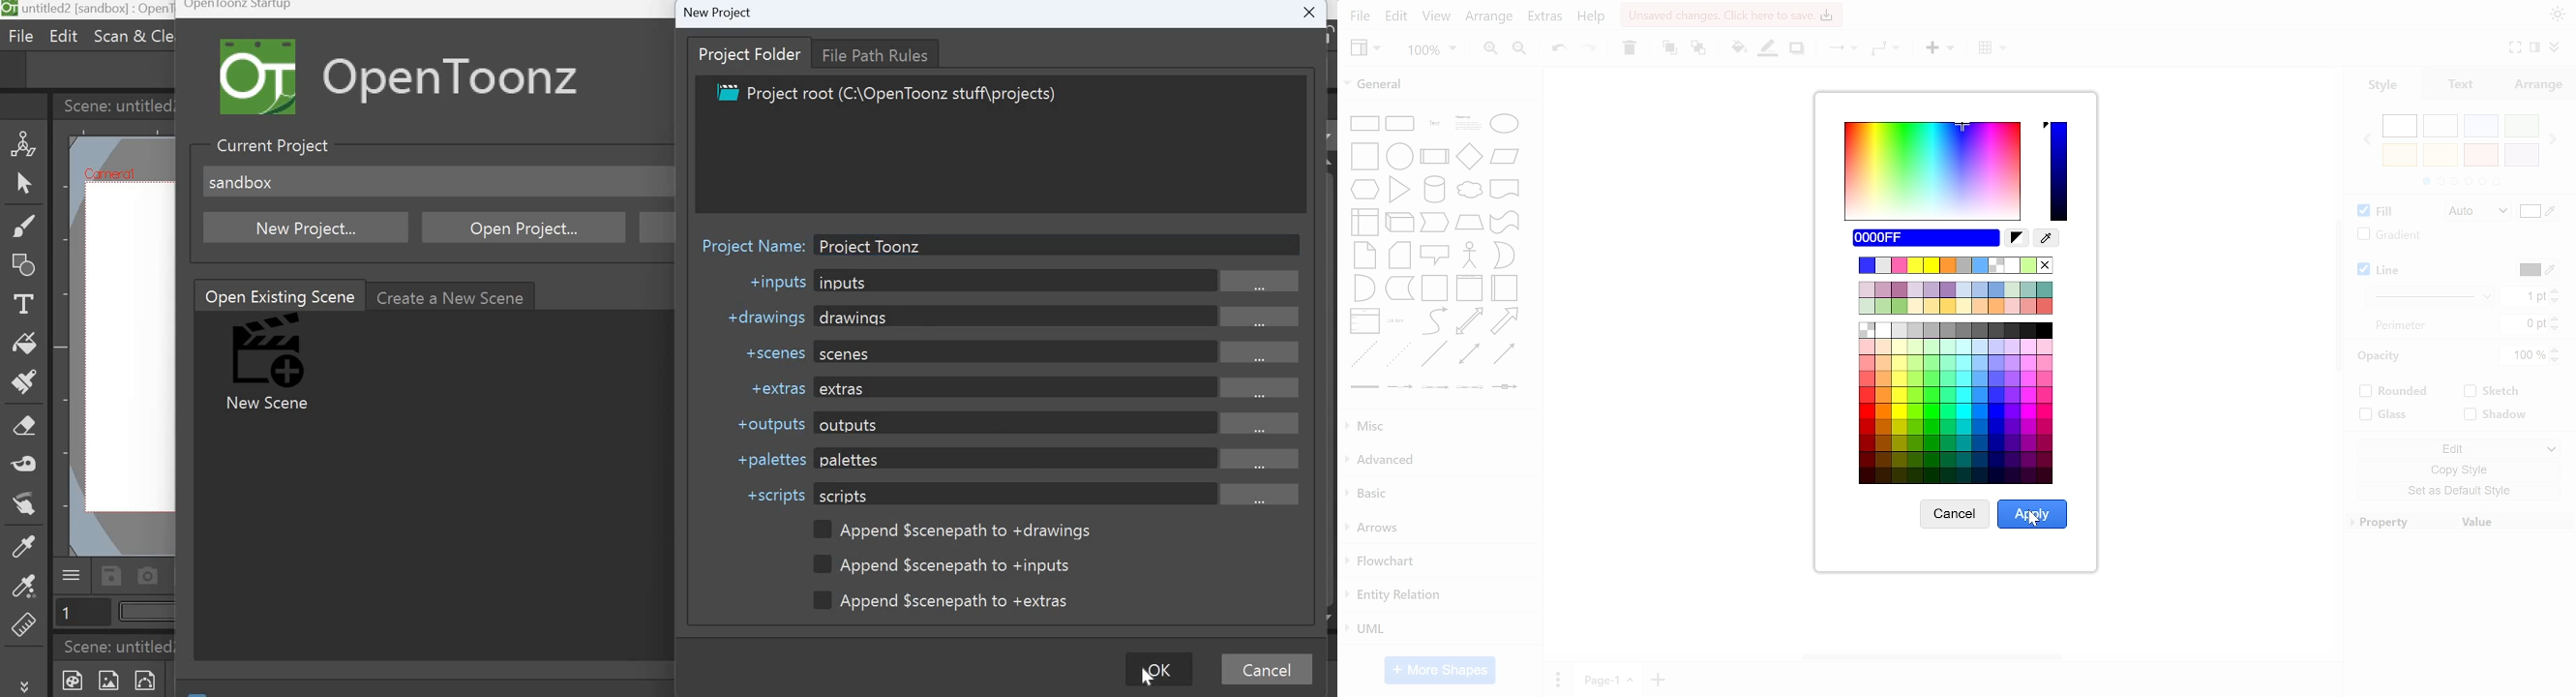  I want to click on New Toonz Raster Level, so click(70, 679).